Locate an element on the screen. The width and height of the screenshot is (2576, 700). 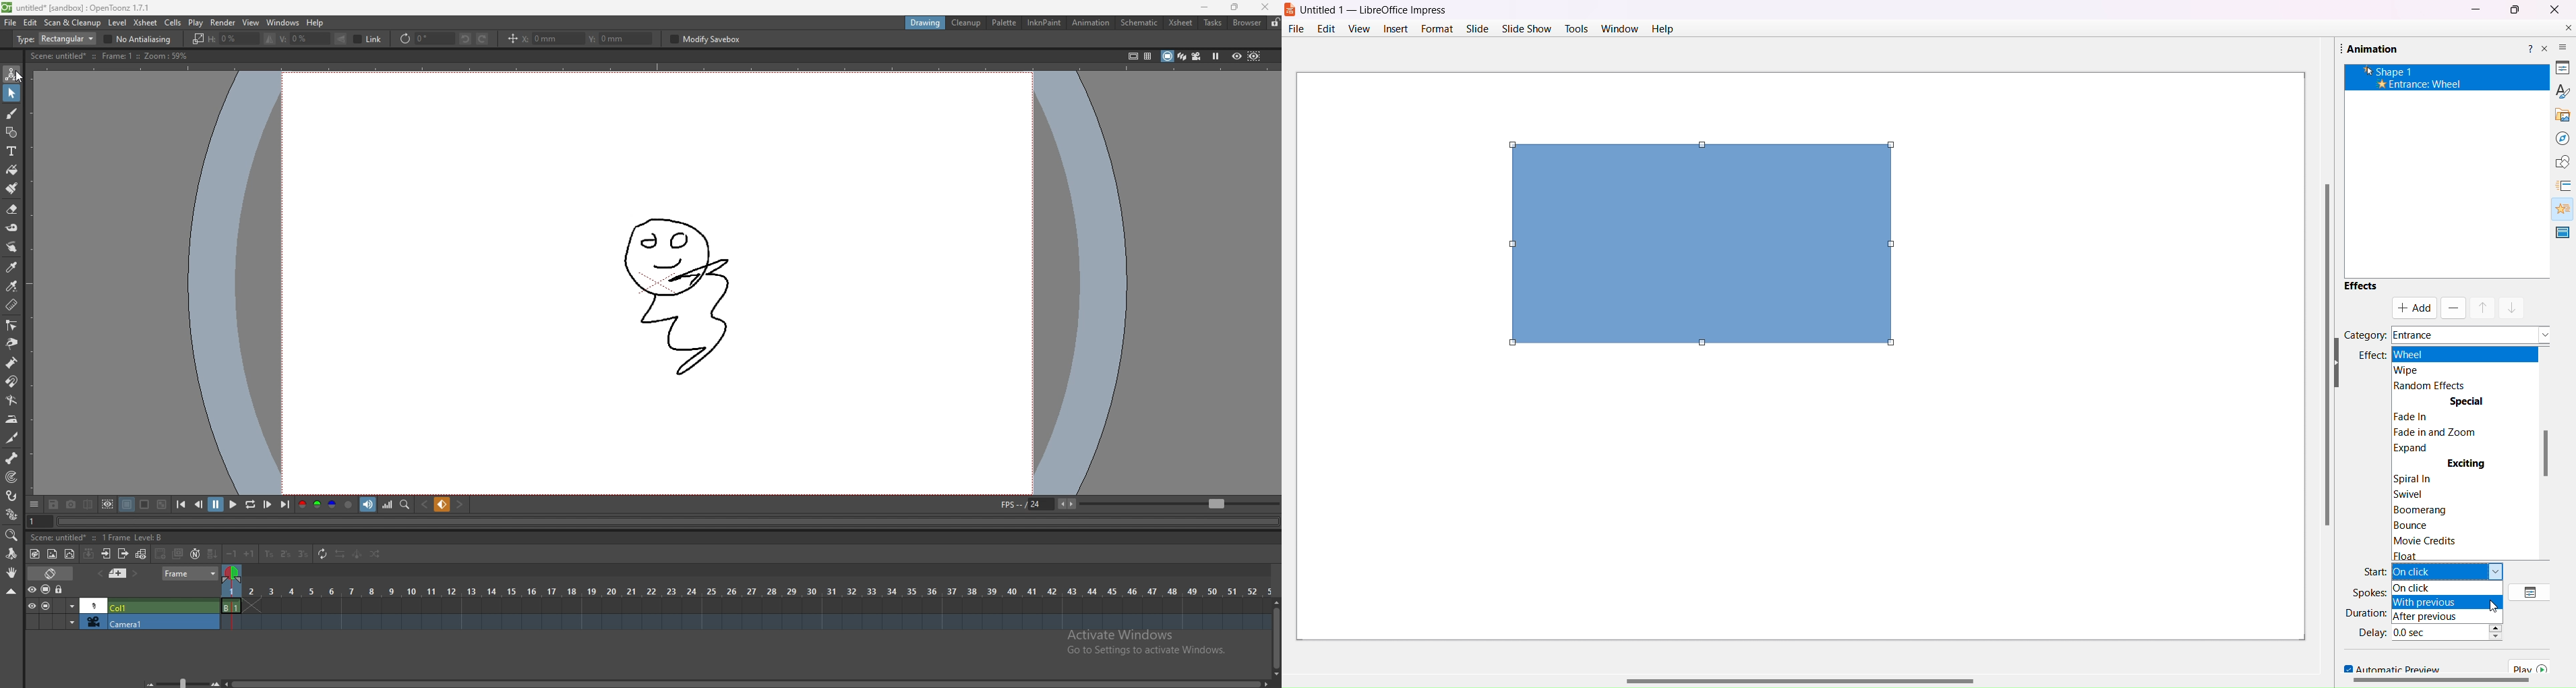
Duration is located at coordinates (2365, 612).